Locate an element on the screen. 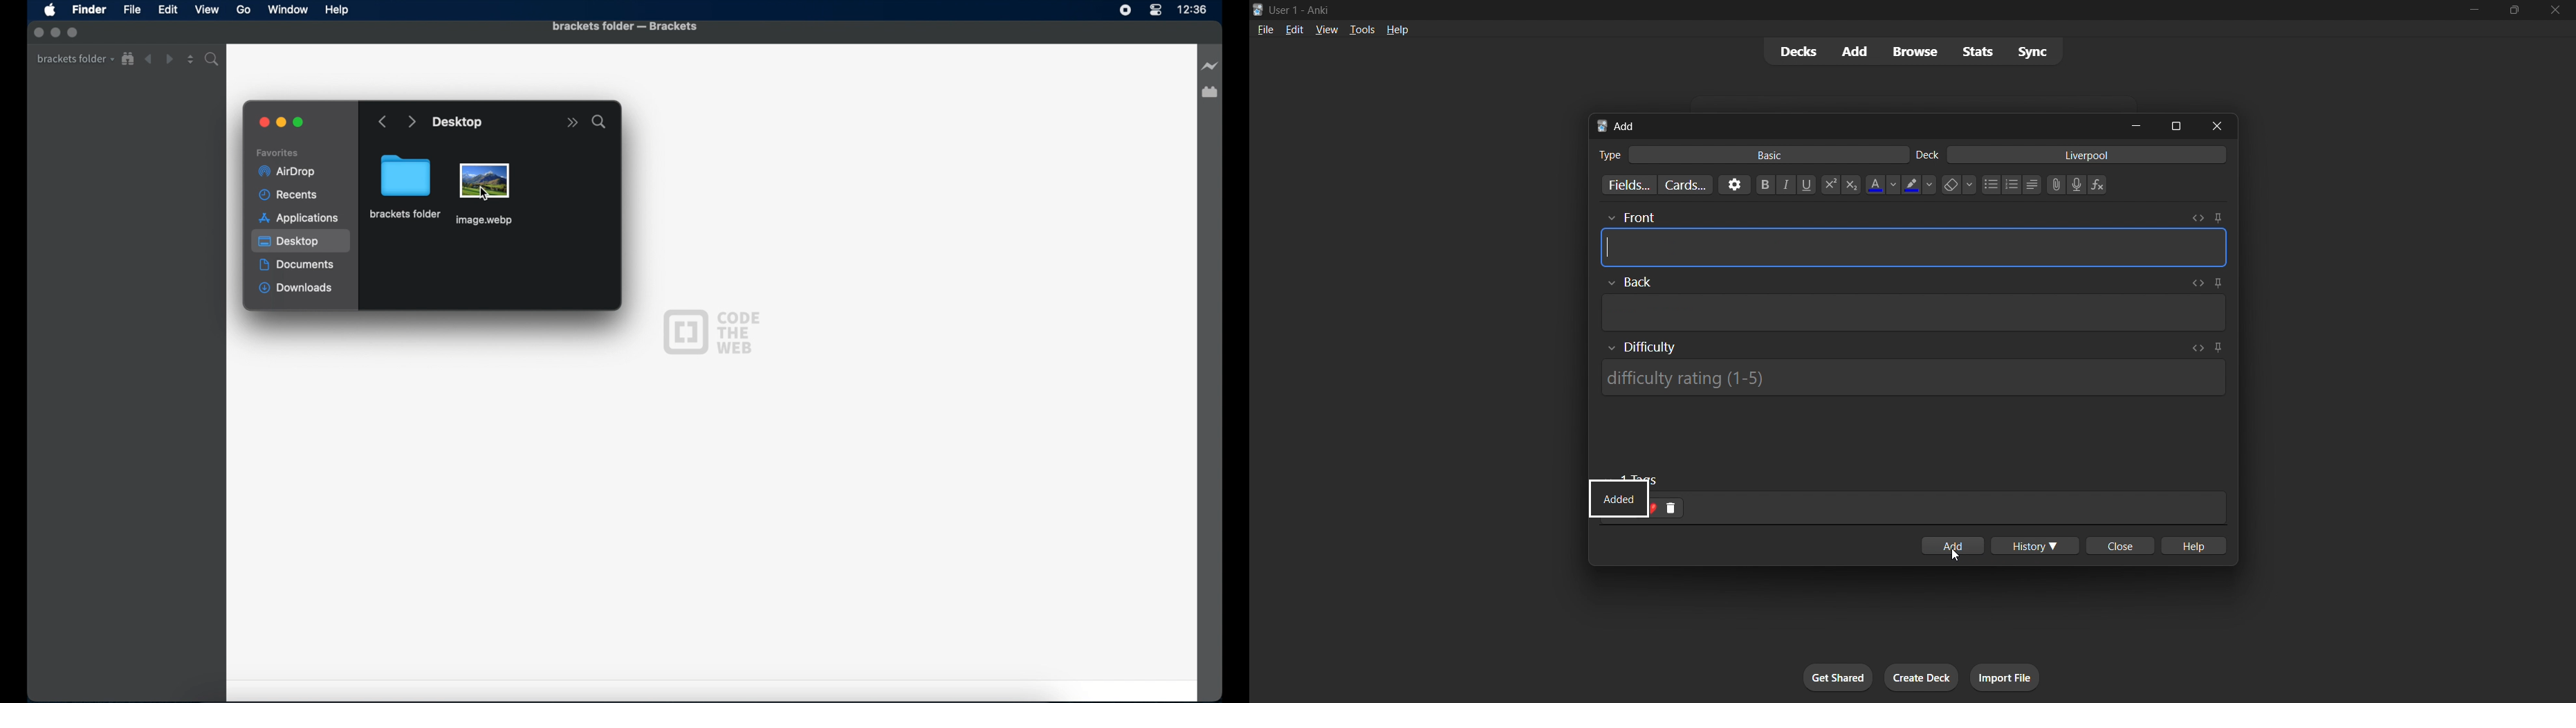 This screenshot has height=728, width=2576. time is located at coordinates (1192, 9).